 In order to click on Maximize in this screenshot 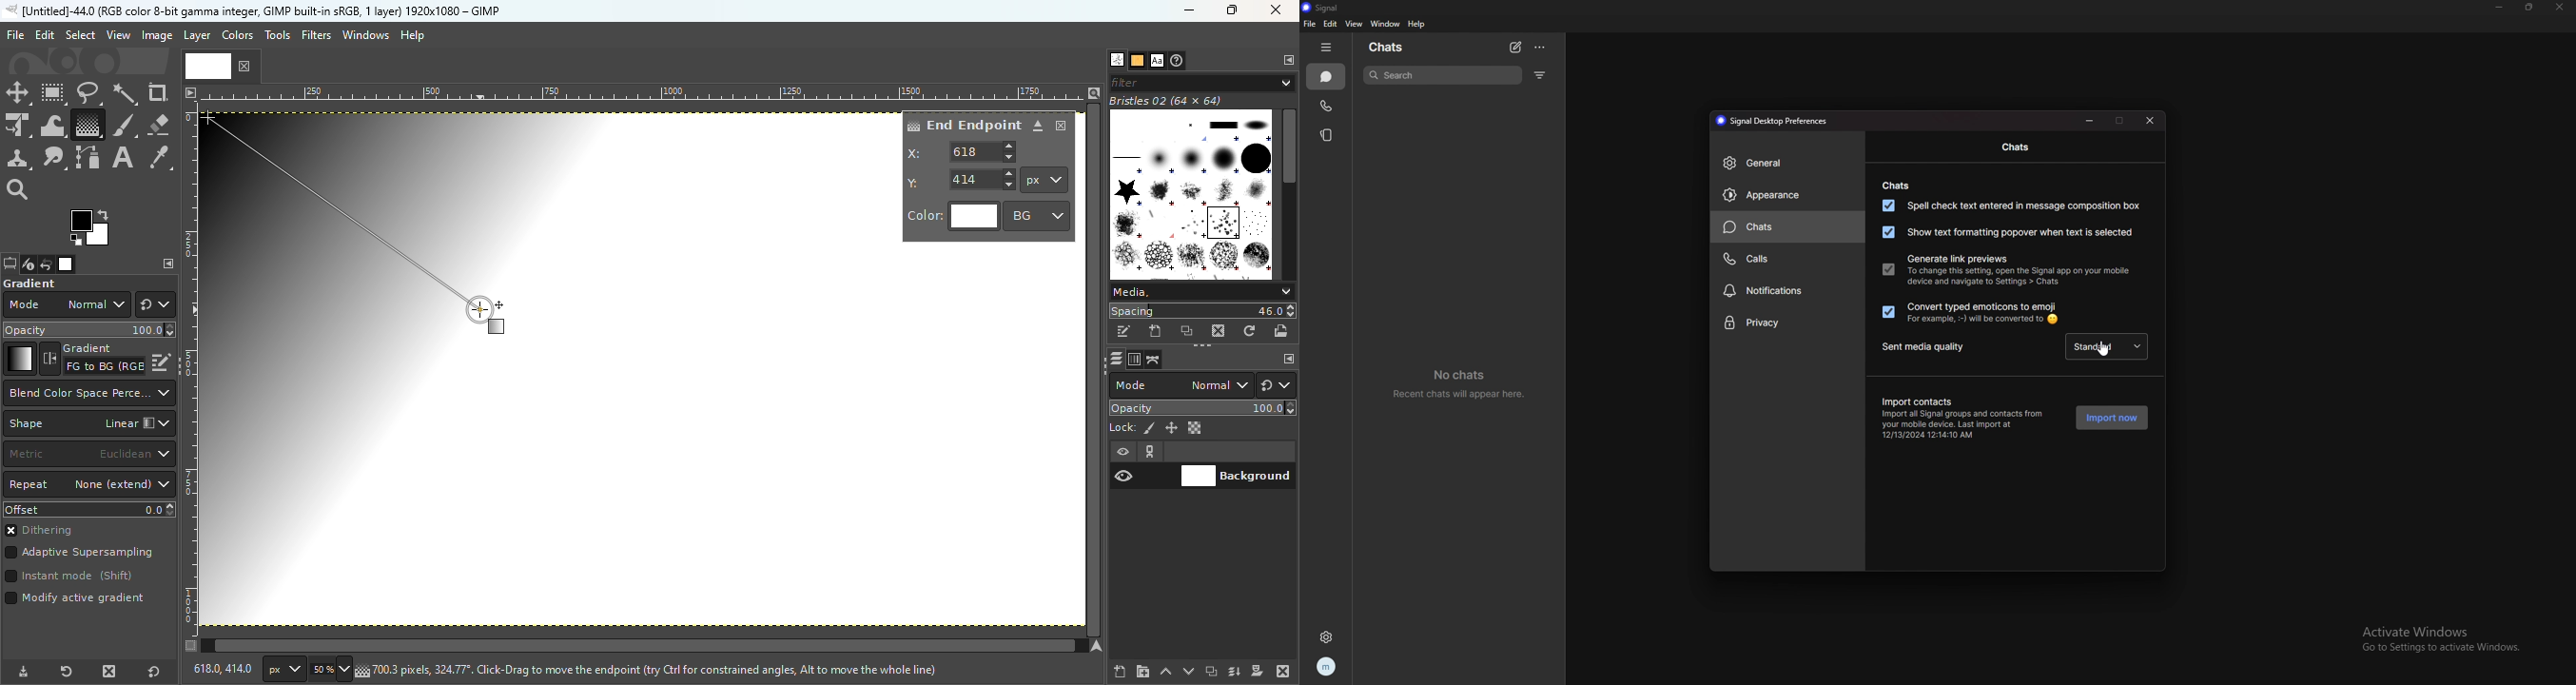, I will do `click(1237, 10)`.